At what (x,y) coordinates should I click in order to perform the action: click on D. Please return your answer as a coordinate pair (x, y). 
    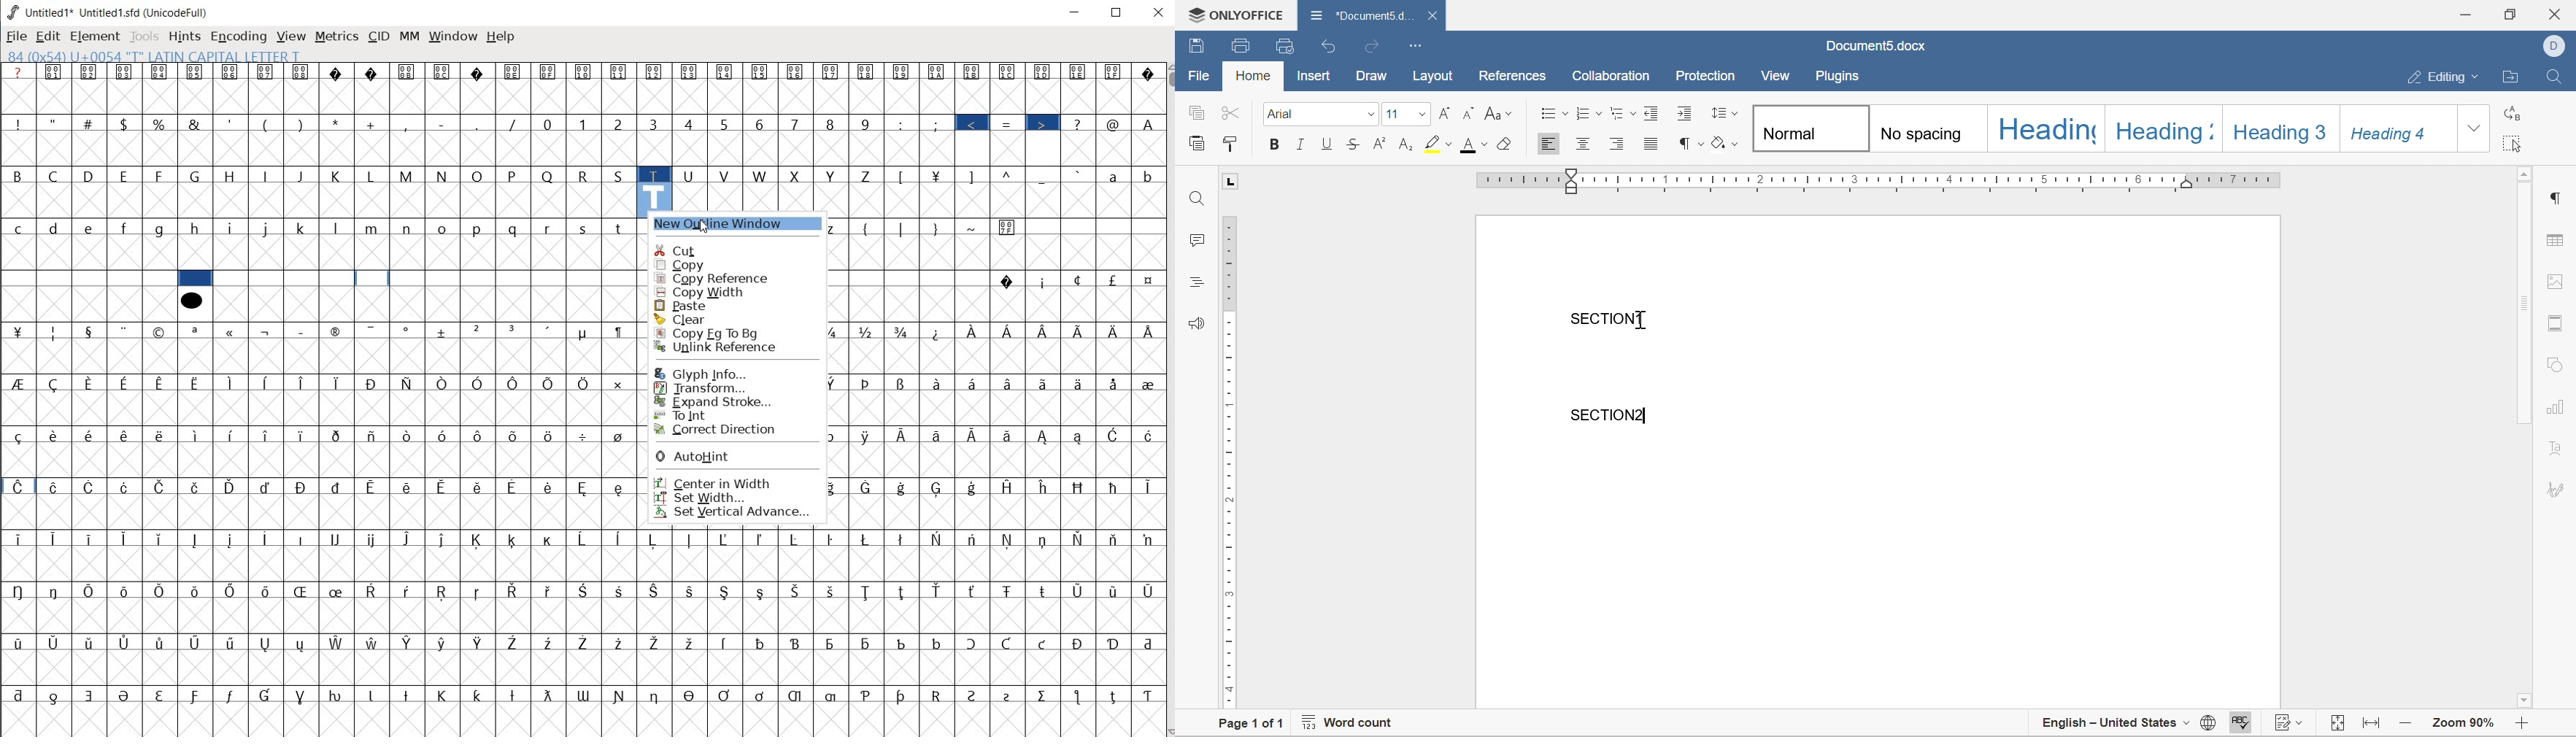
    Looking at the image, I should click on (92, 177).